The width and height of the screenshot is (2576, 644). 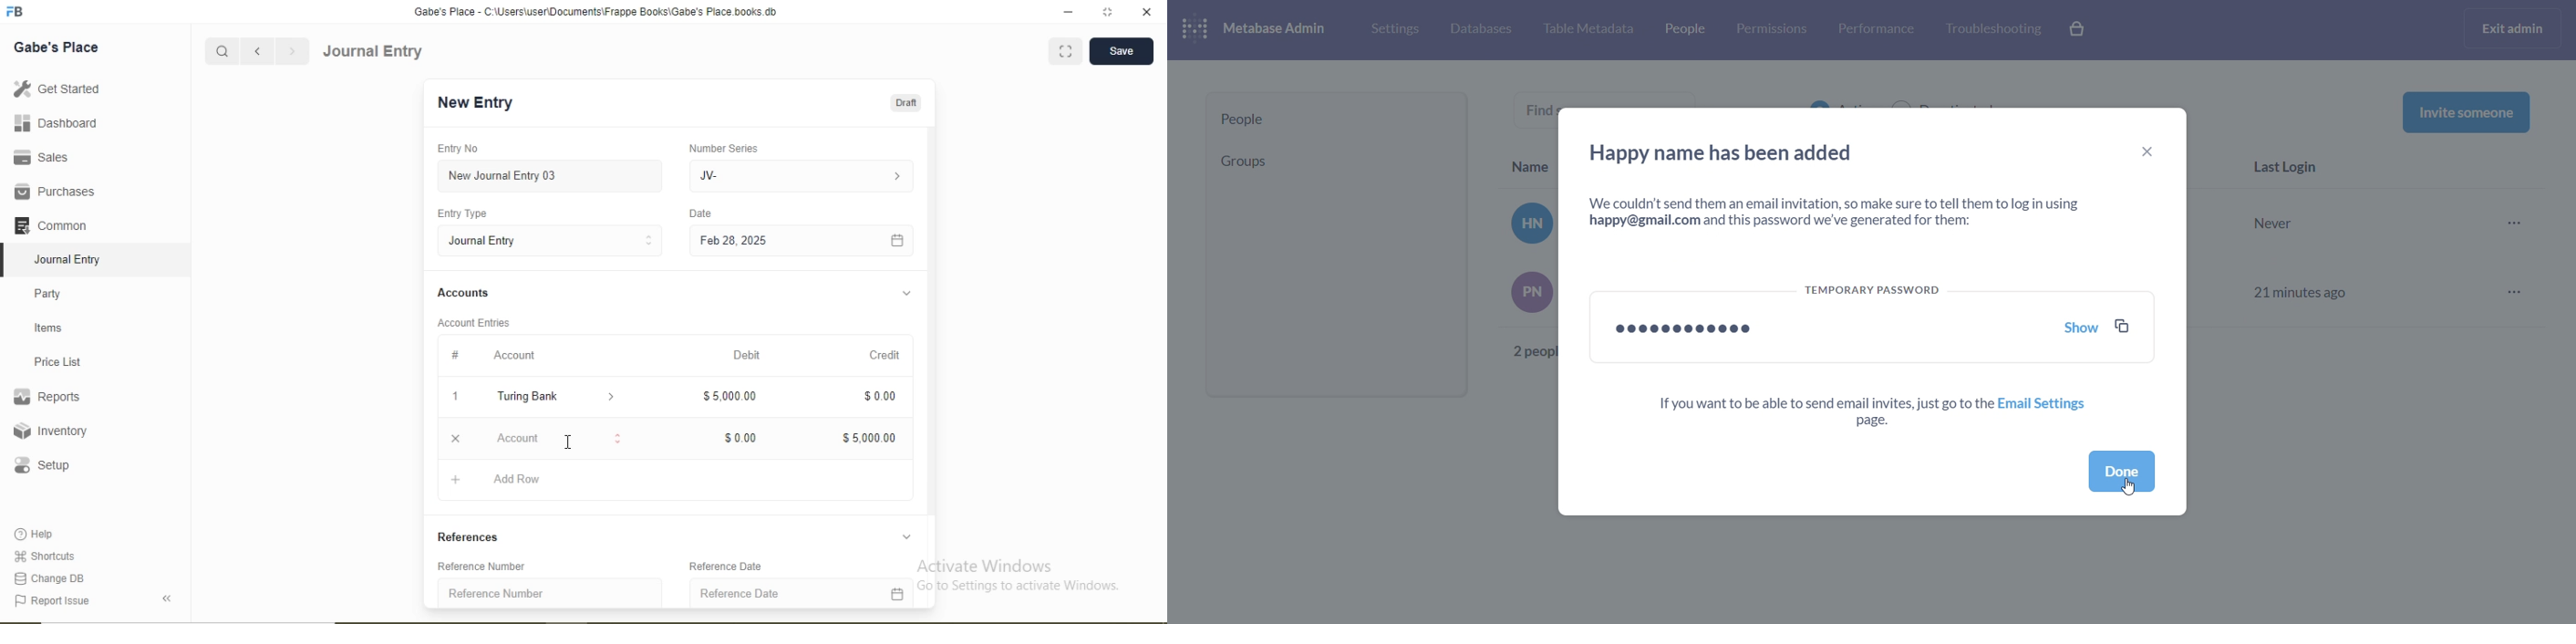 What do you see at coordinates (1066, 13) in the screenshot?
I see `minimize` at bounding box center [1066, 13].